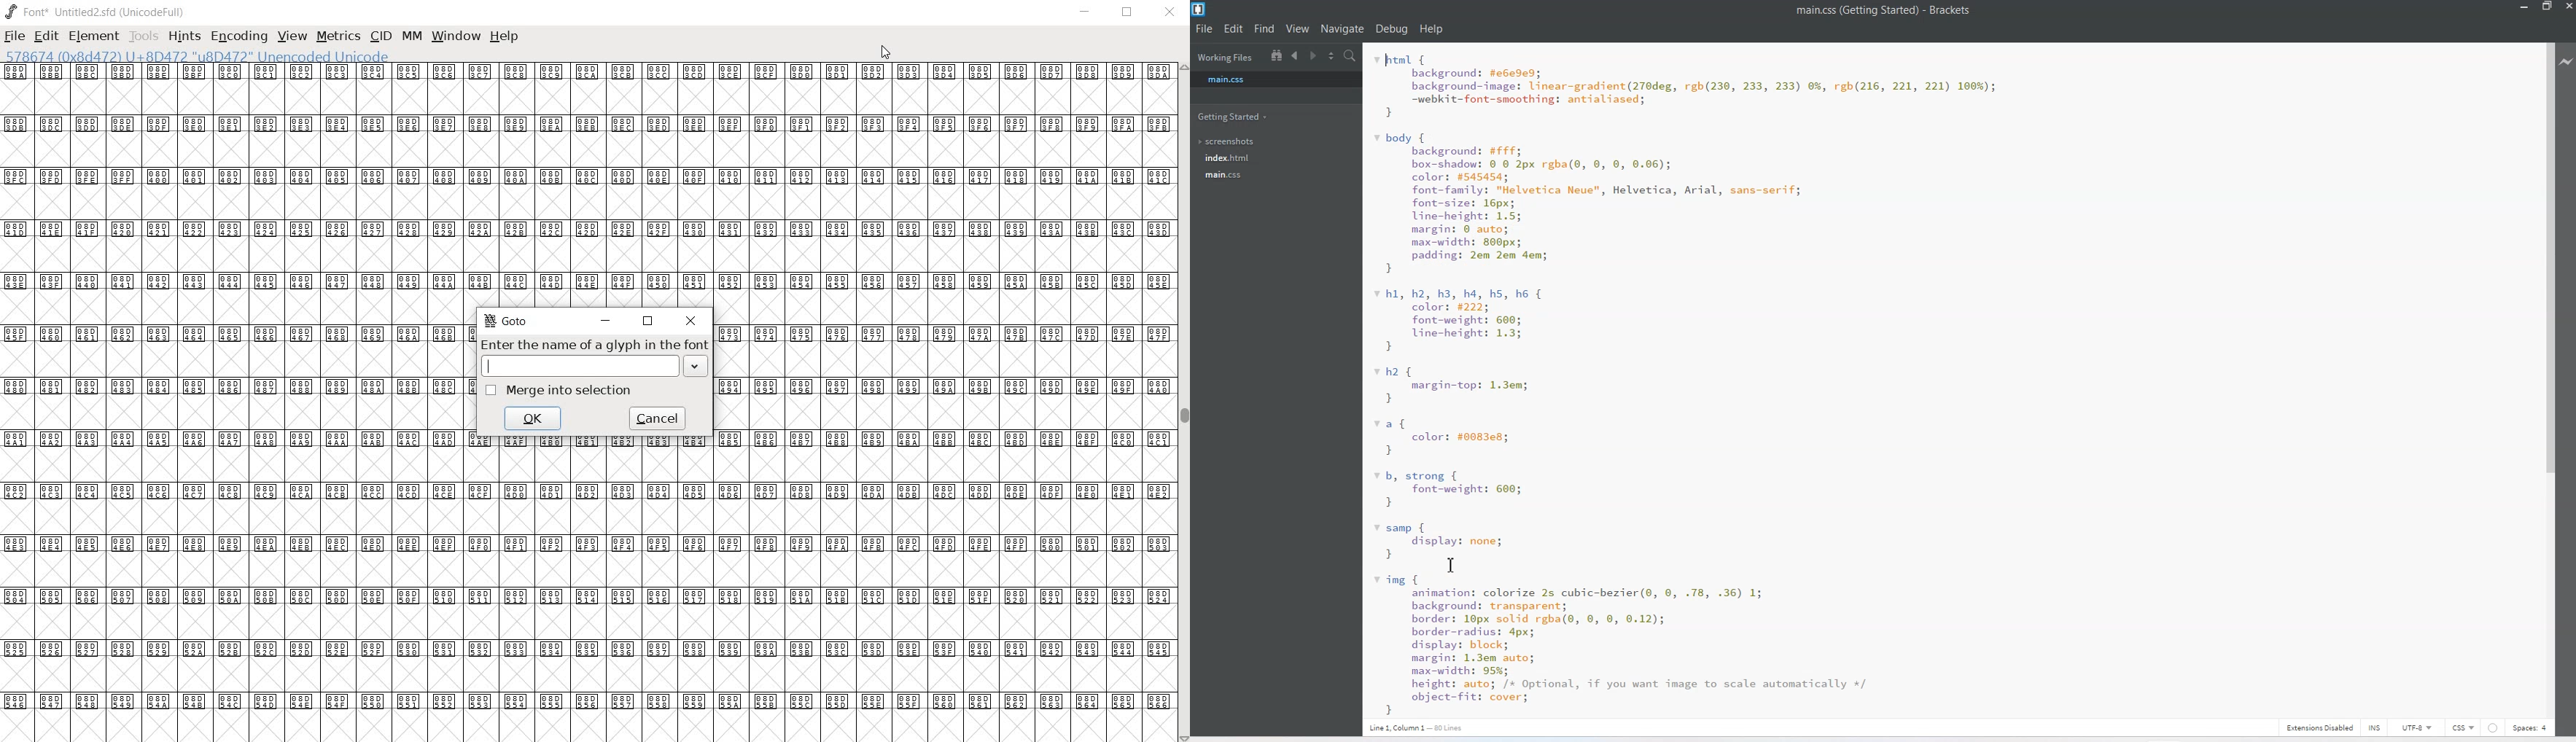  Describe the element at coordinates (379, 36) in the screenshot. I see `cid` at that location.